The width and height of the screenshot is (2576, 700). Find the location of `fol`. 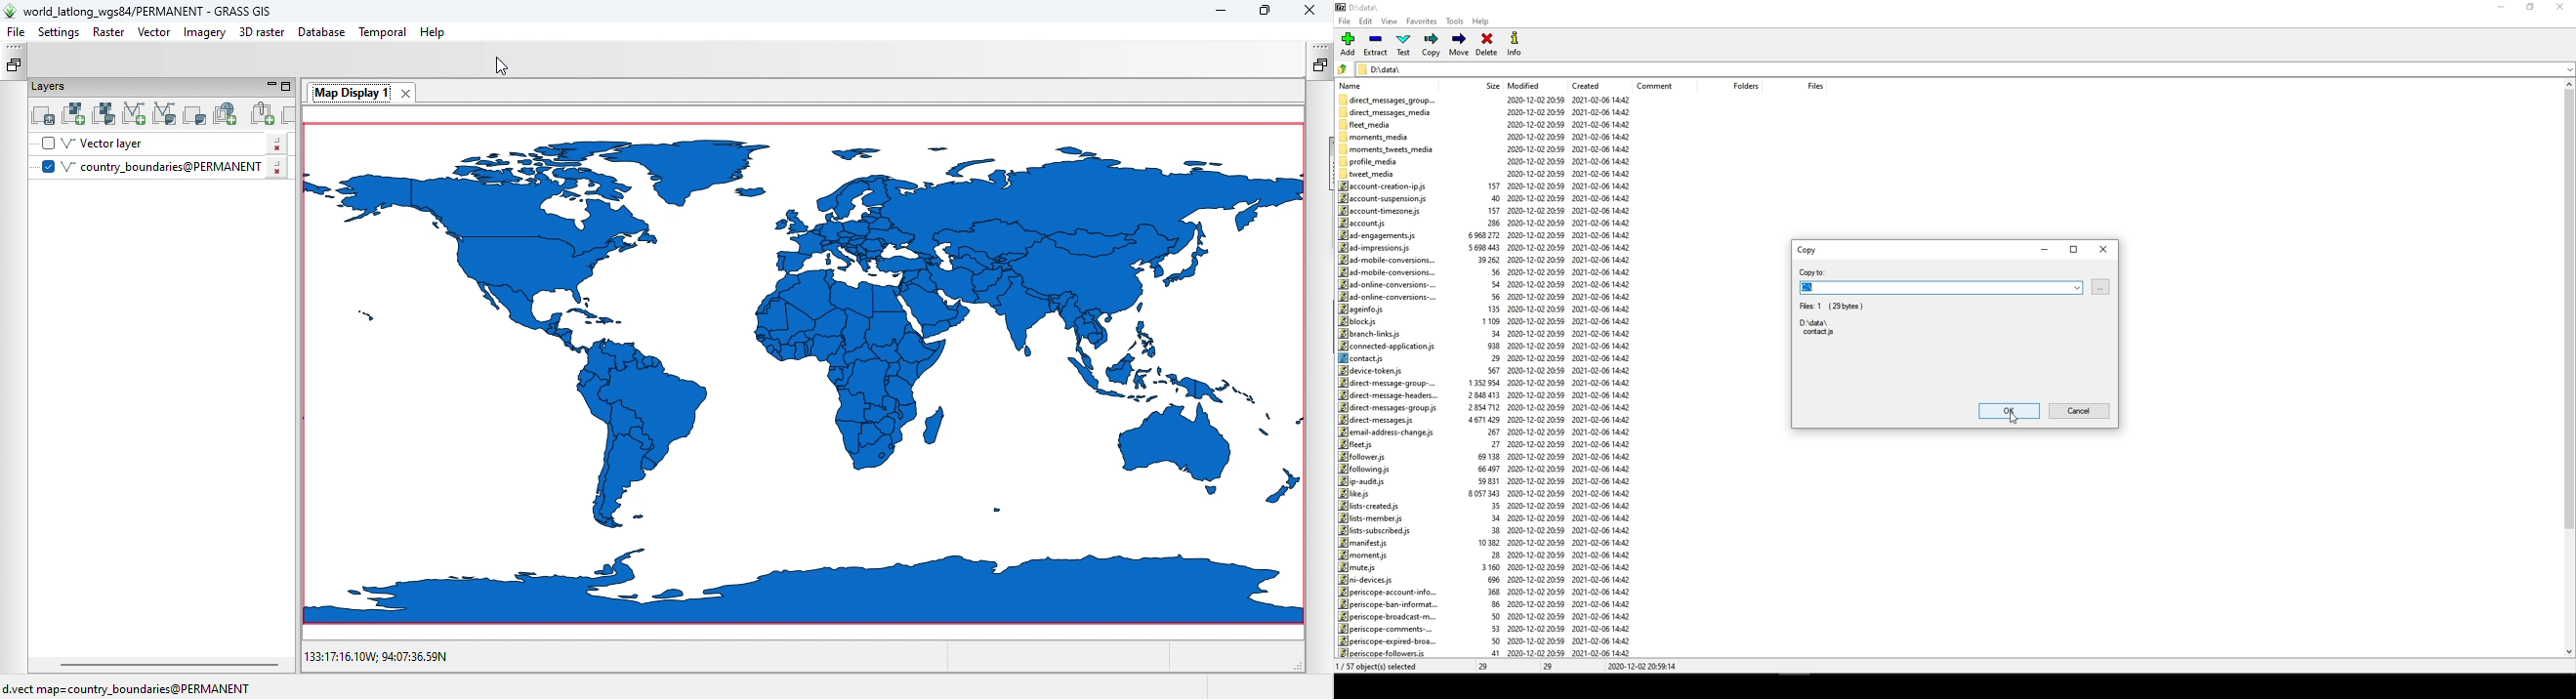

fol is located at coordinates (1364, 469).